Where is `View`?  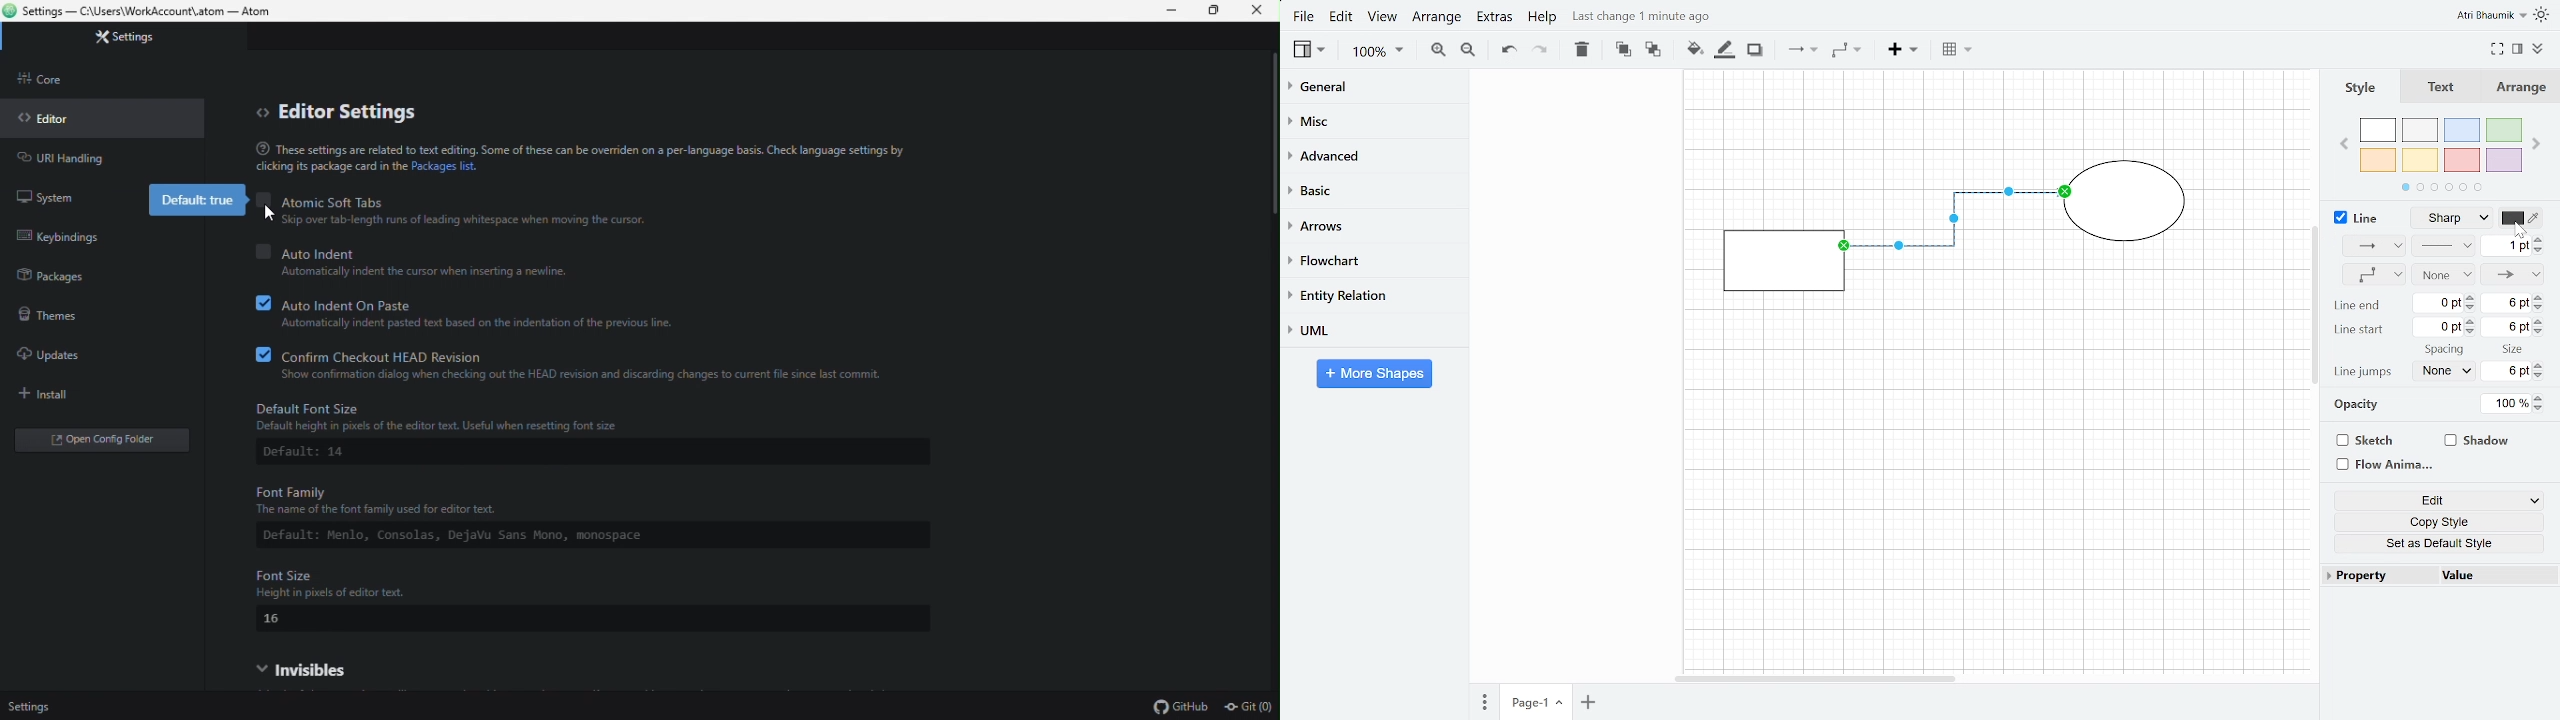
View is located at coordinates (1307, 50).